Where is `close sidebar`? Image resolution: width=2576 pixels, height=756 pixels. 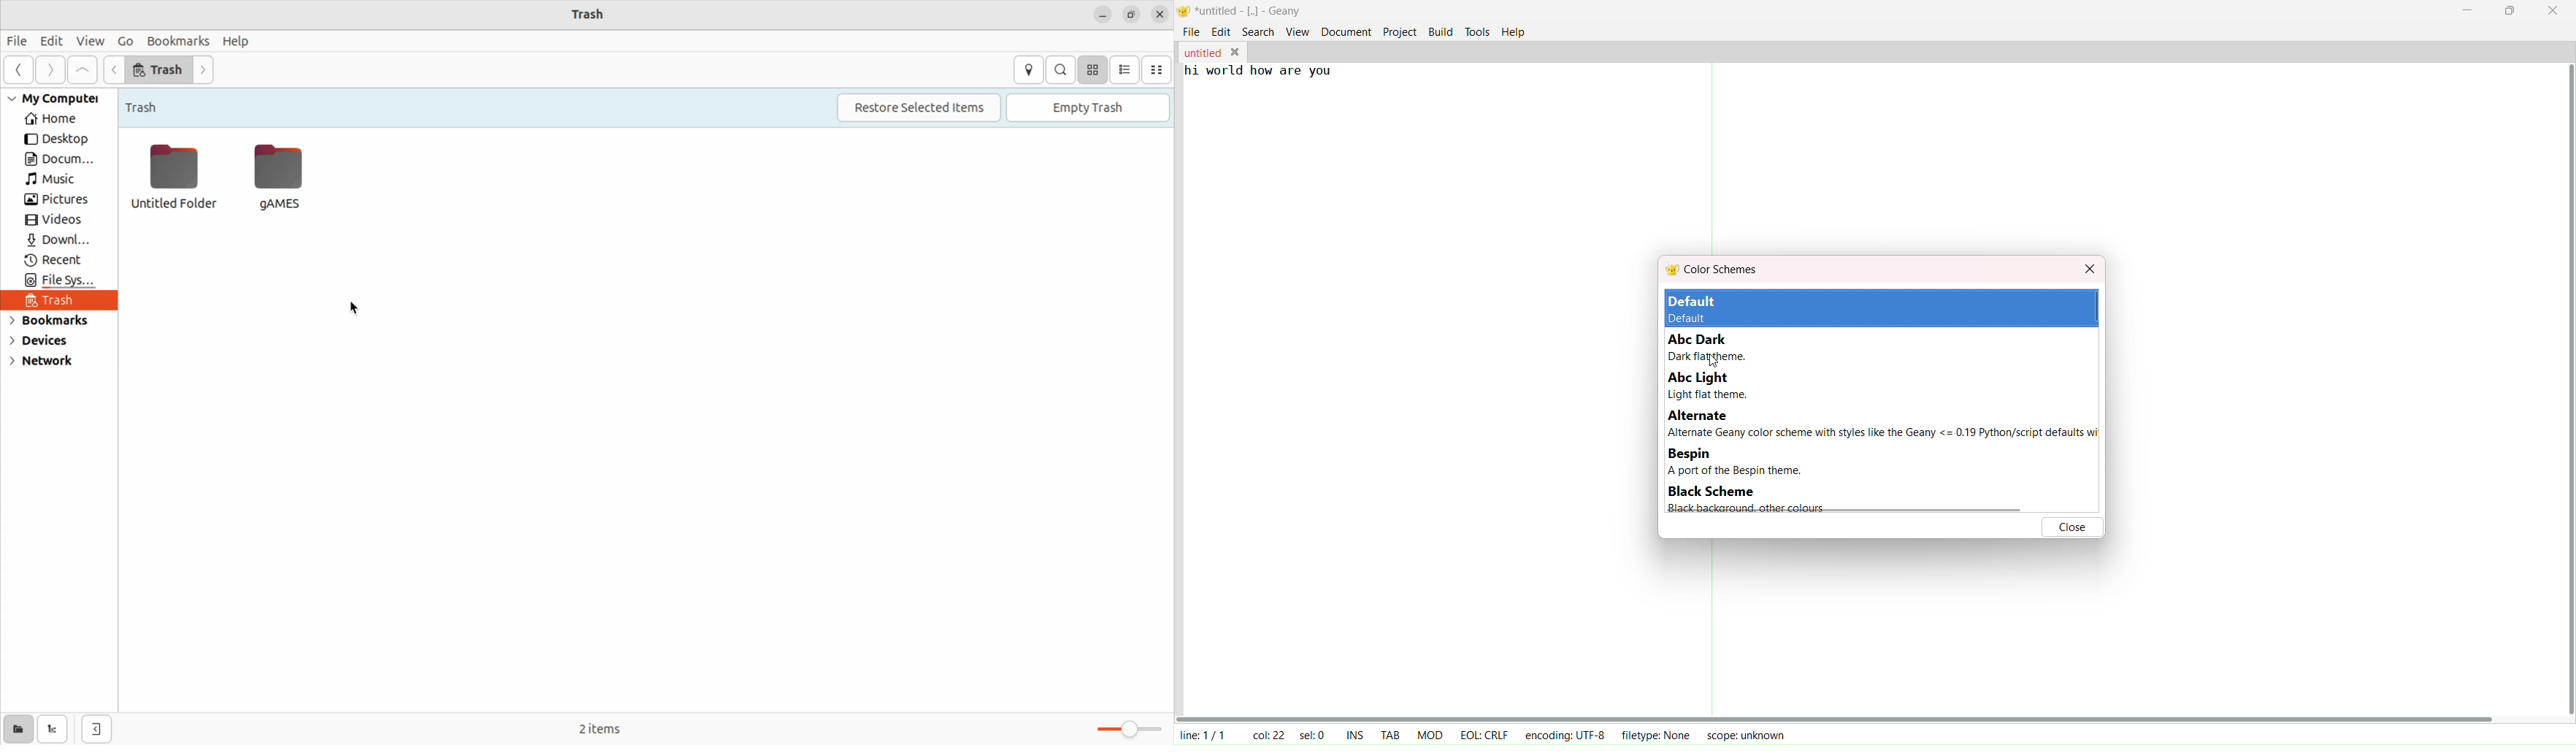
close sidebar is located at coordinates (102, 725).